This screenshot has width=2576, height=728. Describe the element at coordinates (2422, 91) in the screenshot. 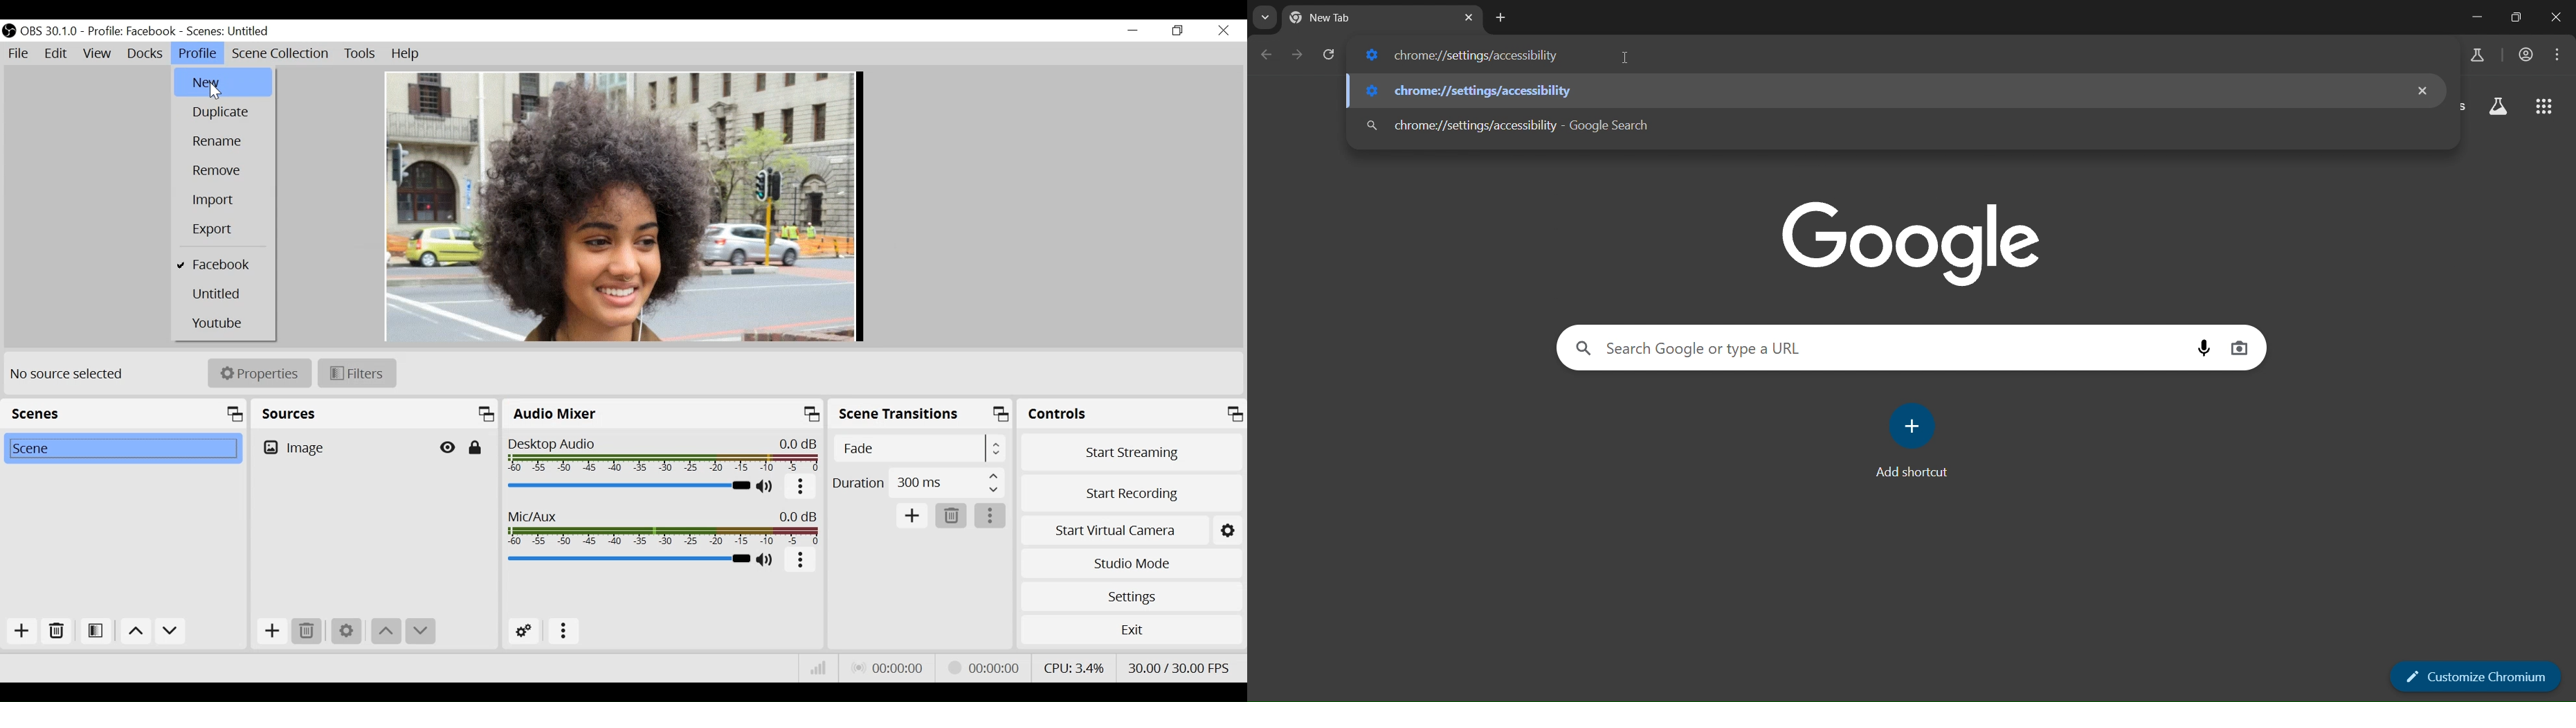

I see `close` at that location.